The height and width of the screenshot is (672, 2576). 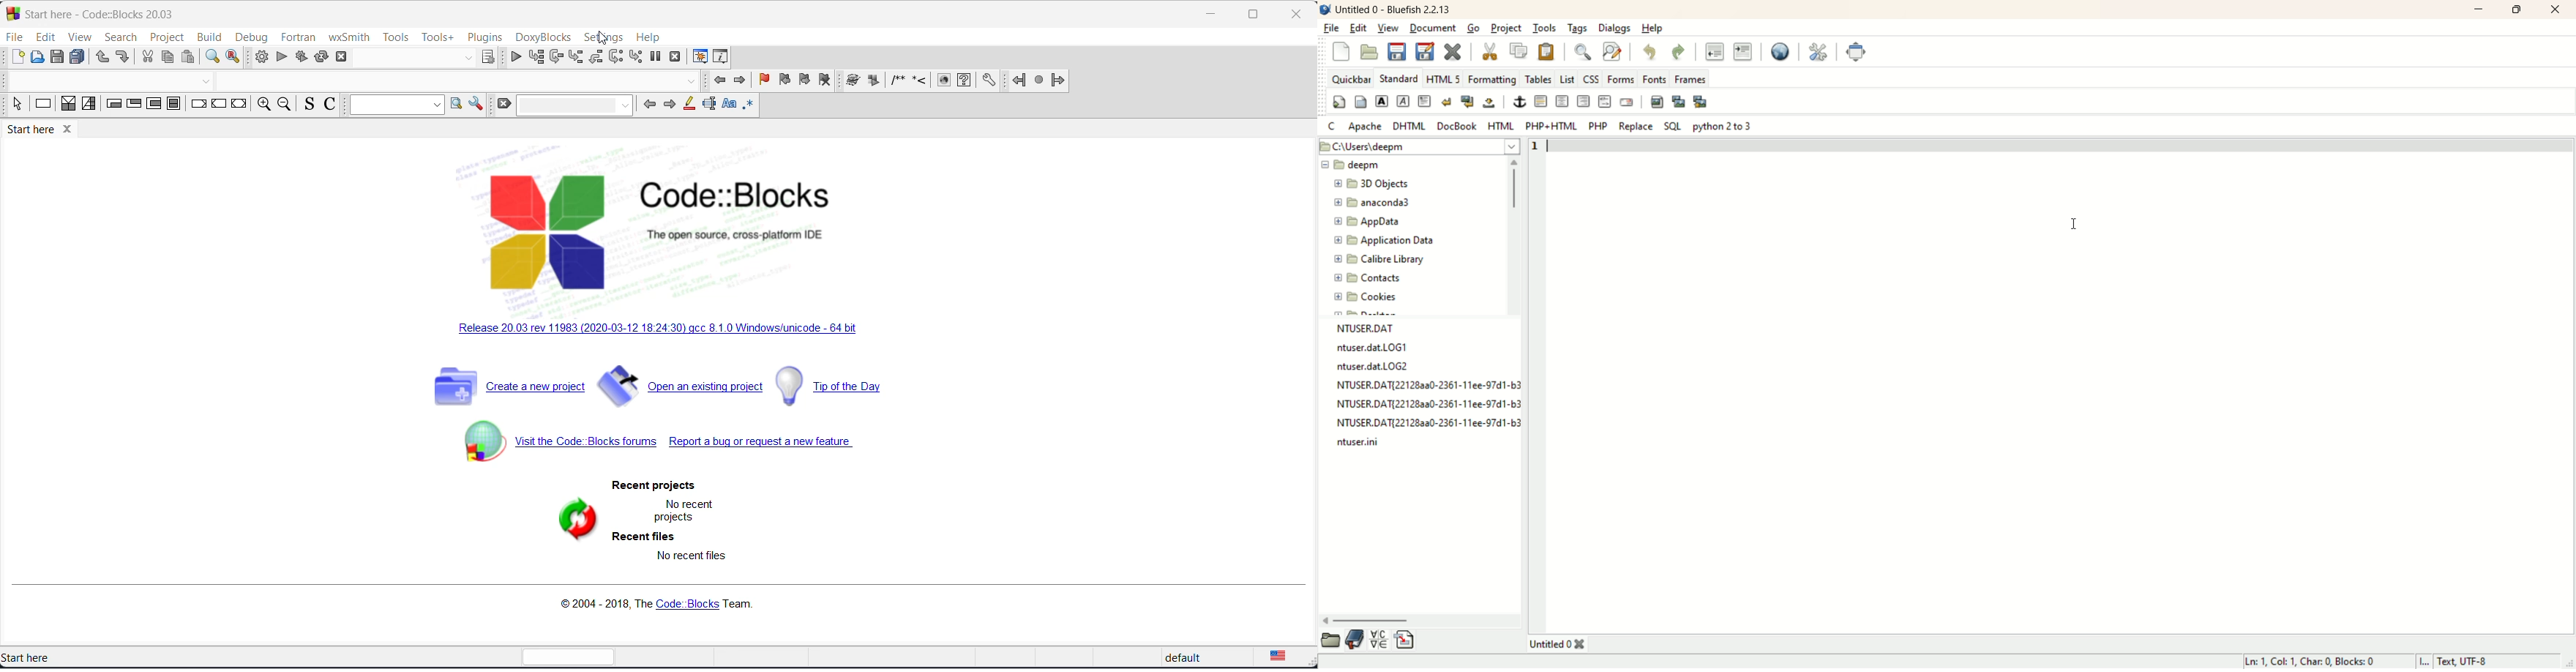 What do you see at coordinates (1363, 443) in the screenshot?
I see `file name` at bounding box center [1363, 443].